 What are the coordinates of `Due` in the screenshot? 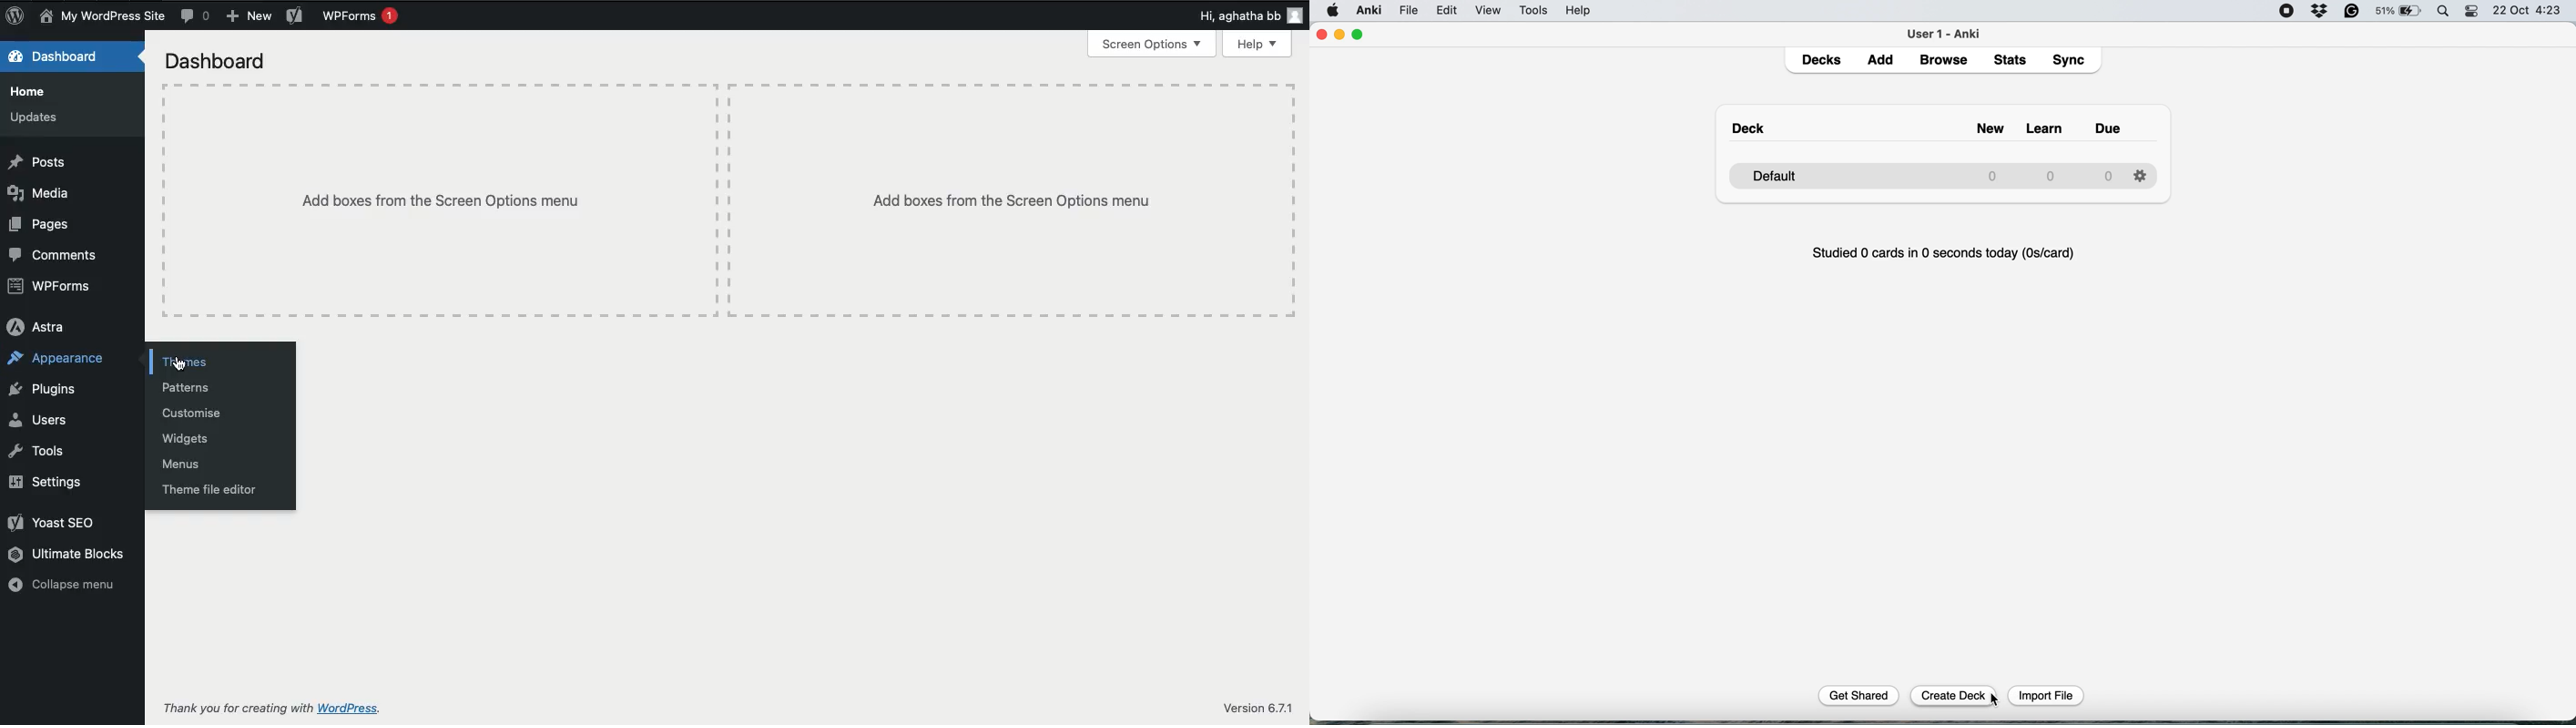 It's located at (2118, 124).